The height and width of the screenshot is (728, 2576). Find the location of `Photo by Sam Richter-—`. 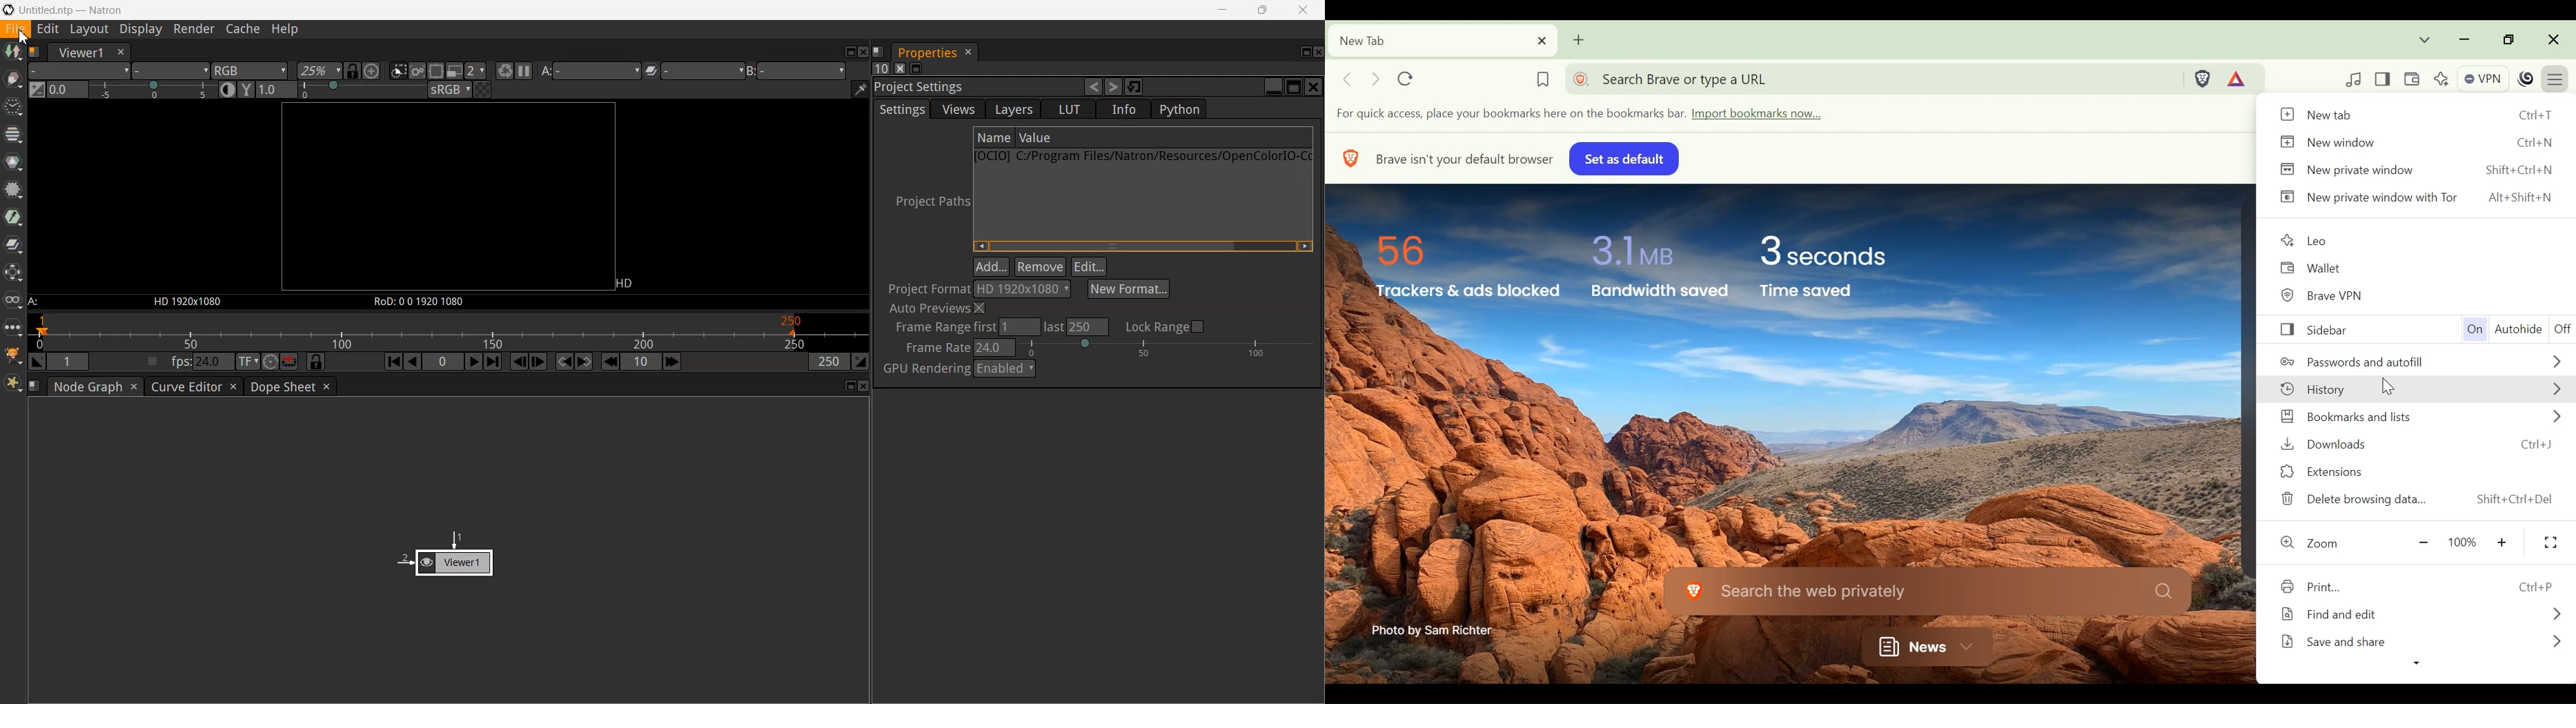

Photo by Sam Richter-— is located at coordinates (1434, 629).